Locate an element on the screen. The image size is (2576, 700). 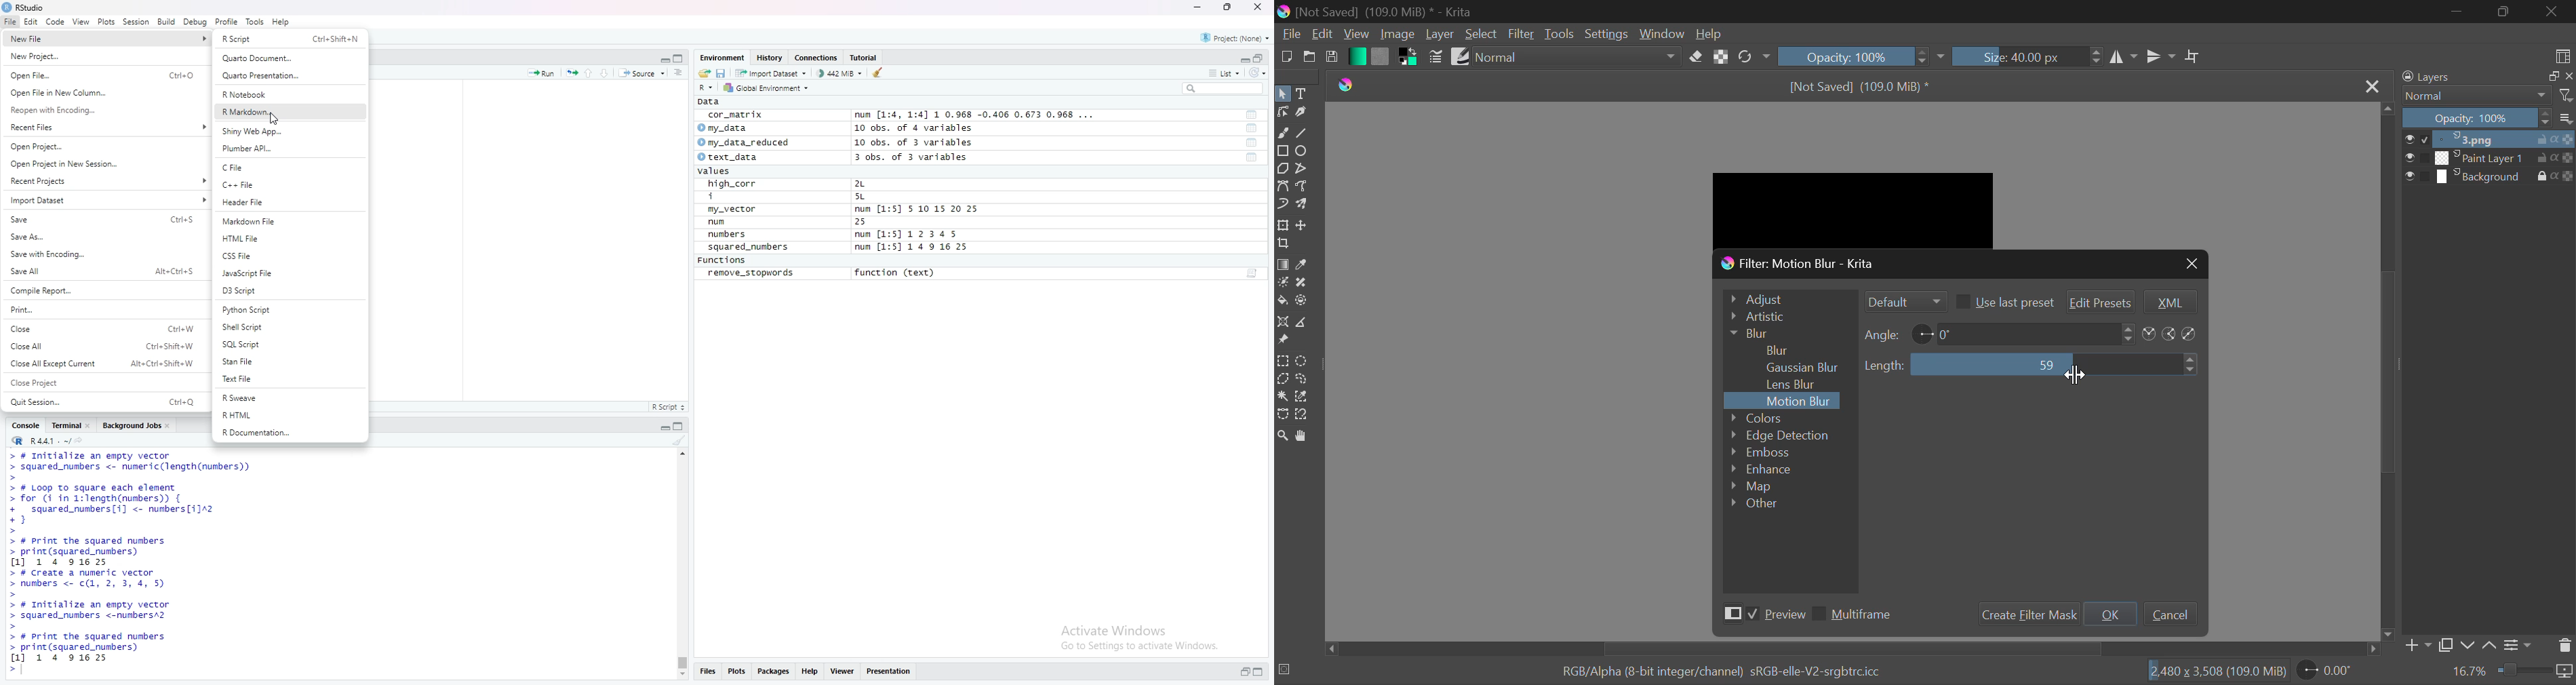
Close is located at coordinates (1257, 7).